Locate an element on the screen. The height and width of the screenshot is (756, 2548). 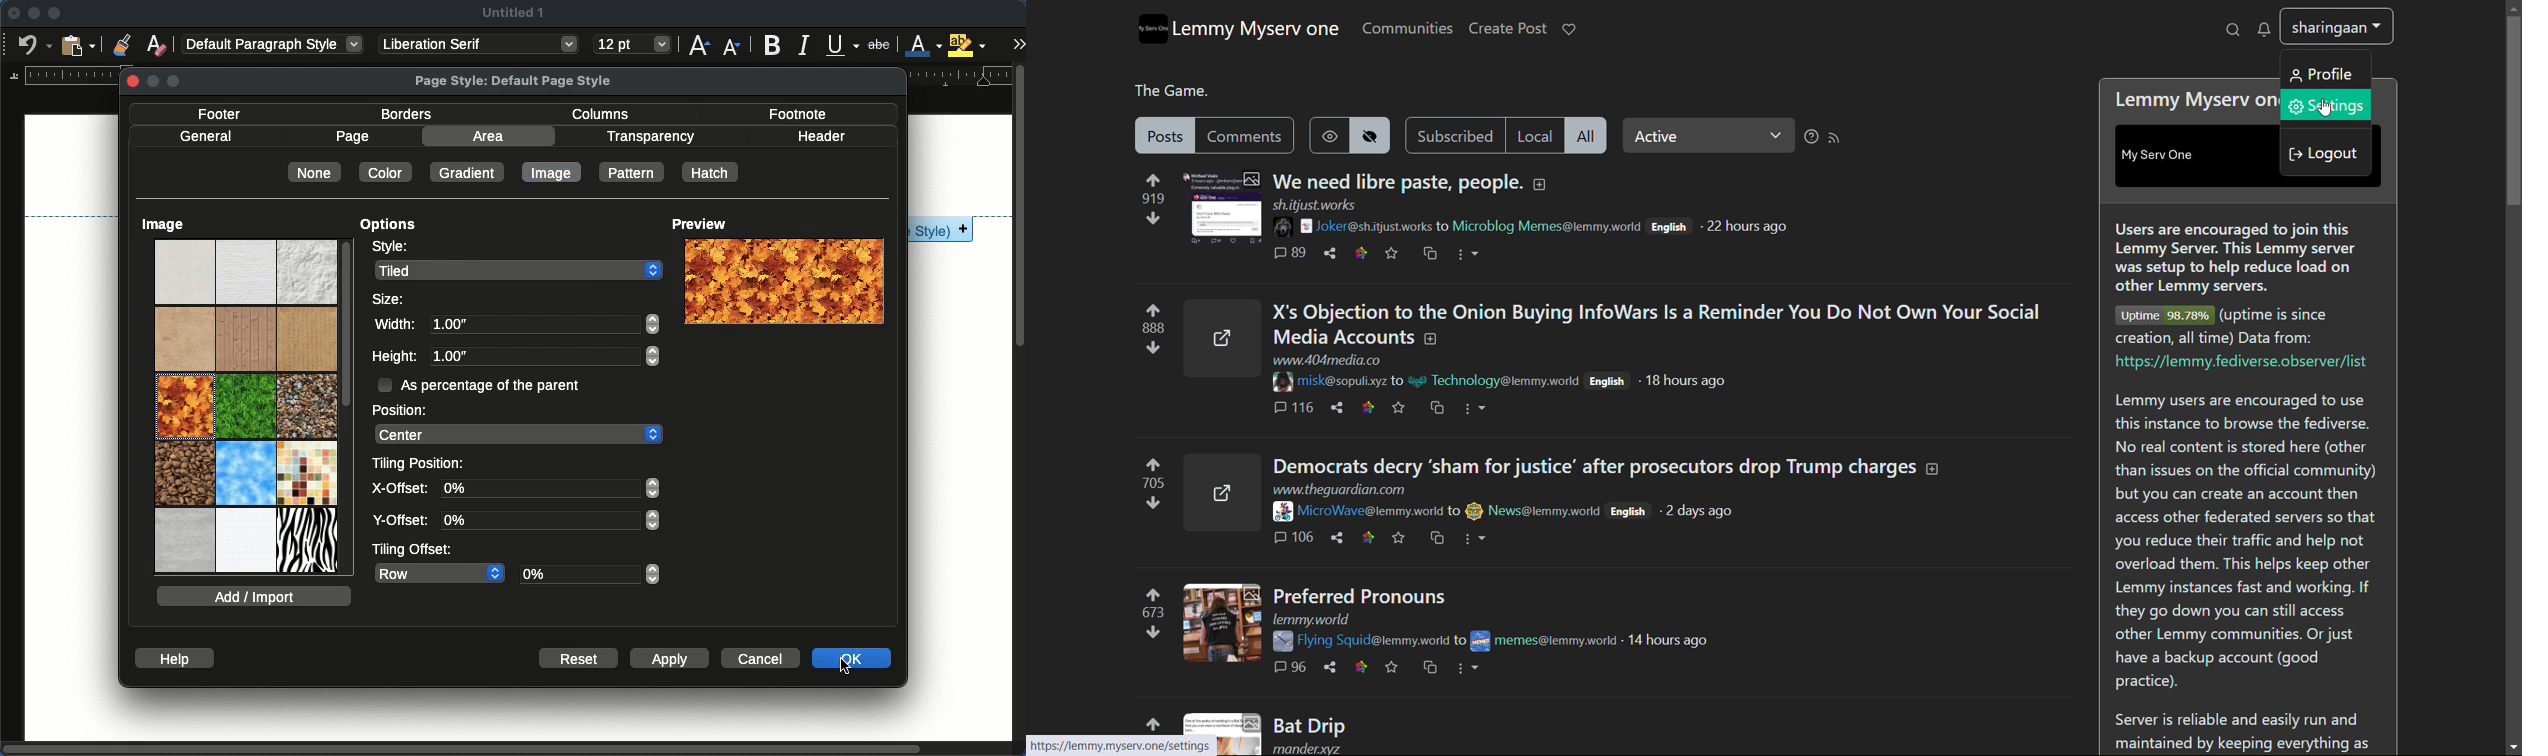
italics is located at coordinates (806, 45).